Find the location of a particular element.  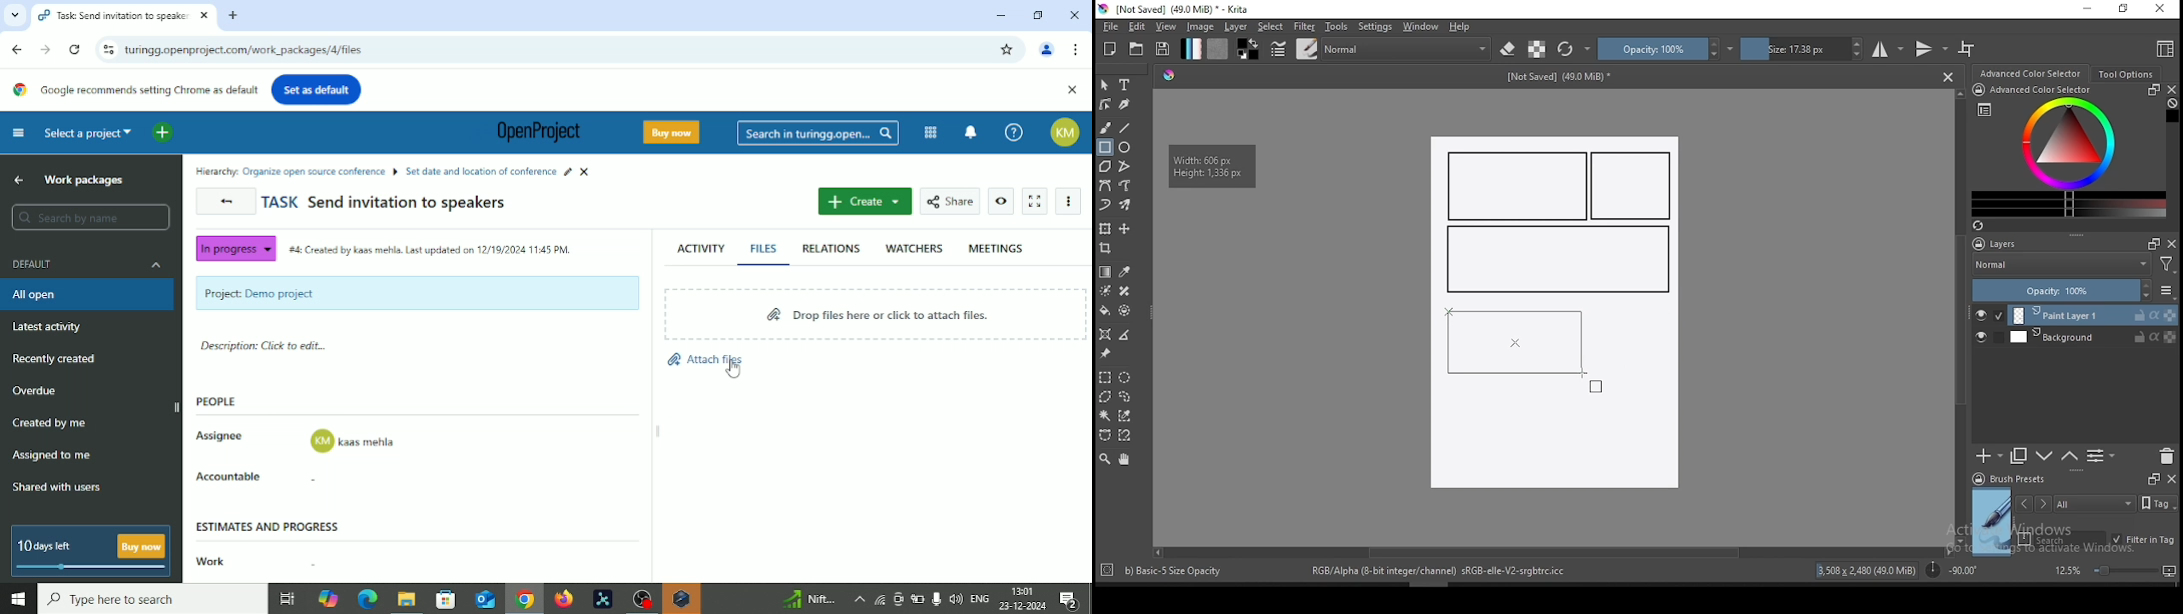

blending mode is located at coordinates (2061, 266).